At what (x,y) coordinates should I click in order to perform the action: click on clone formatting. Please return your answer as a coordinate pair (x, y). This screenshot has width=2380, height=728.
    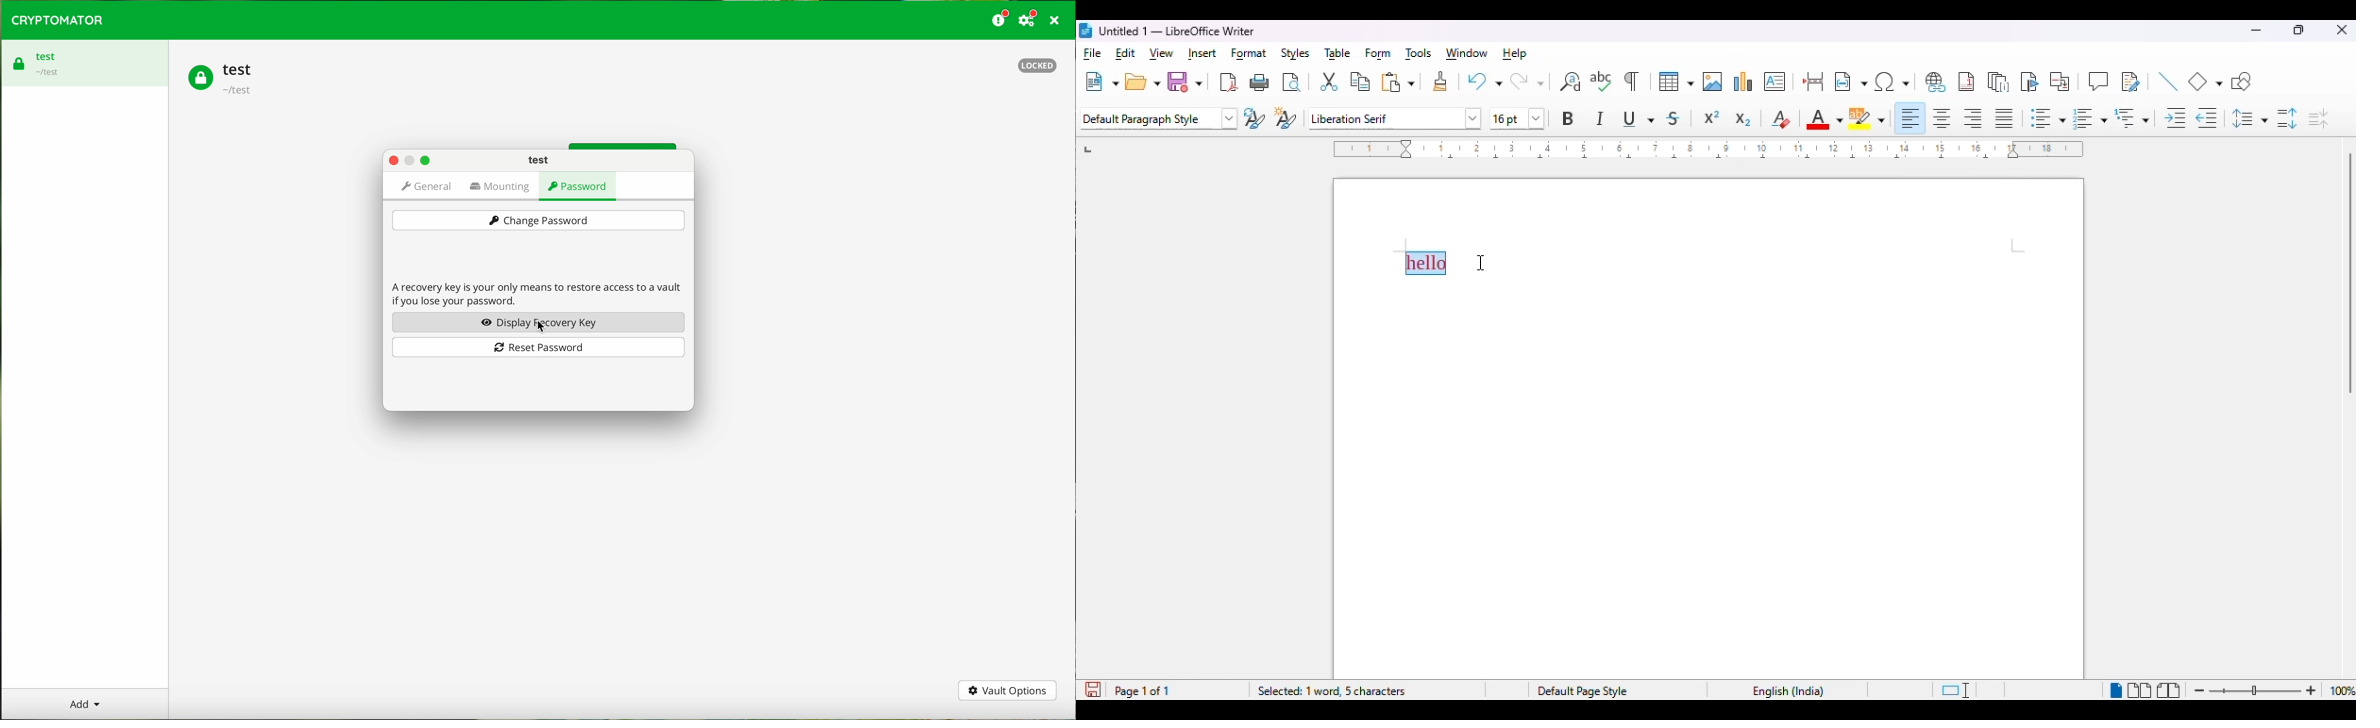
    Looking at the image, I should click on (1441, 82).